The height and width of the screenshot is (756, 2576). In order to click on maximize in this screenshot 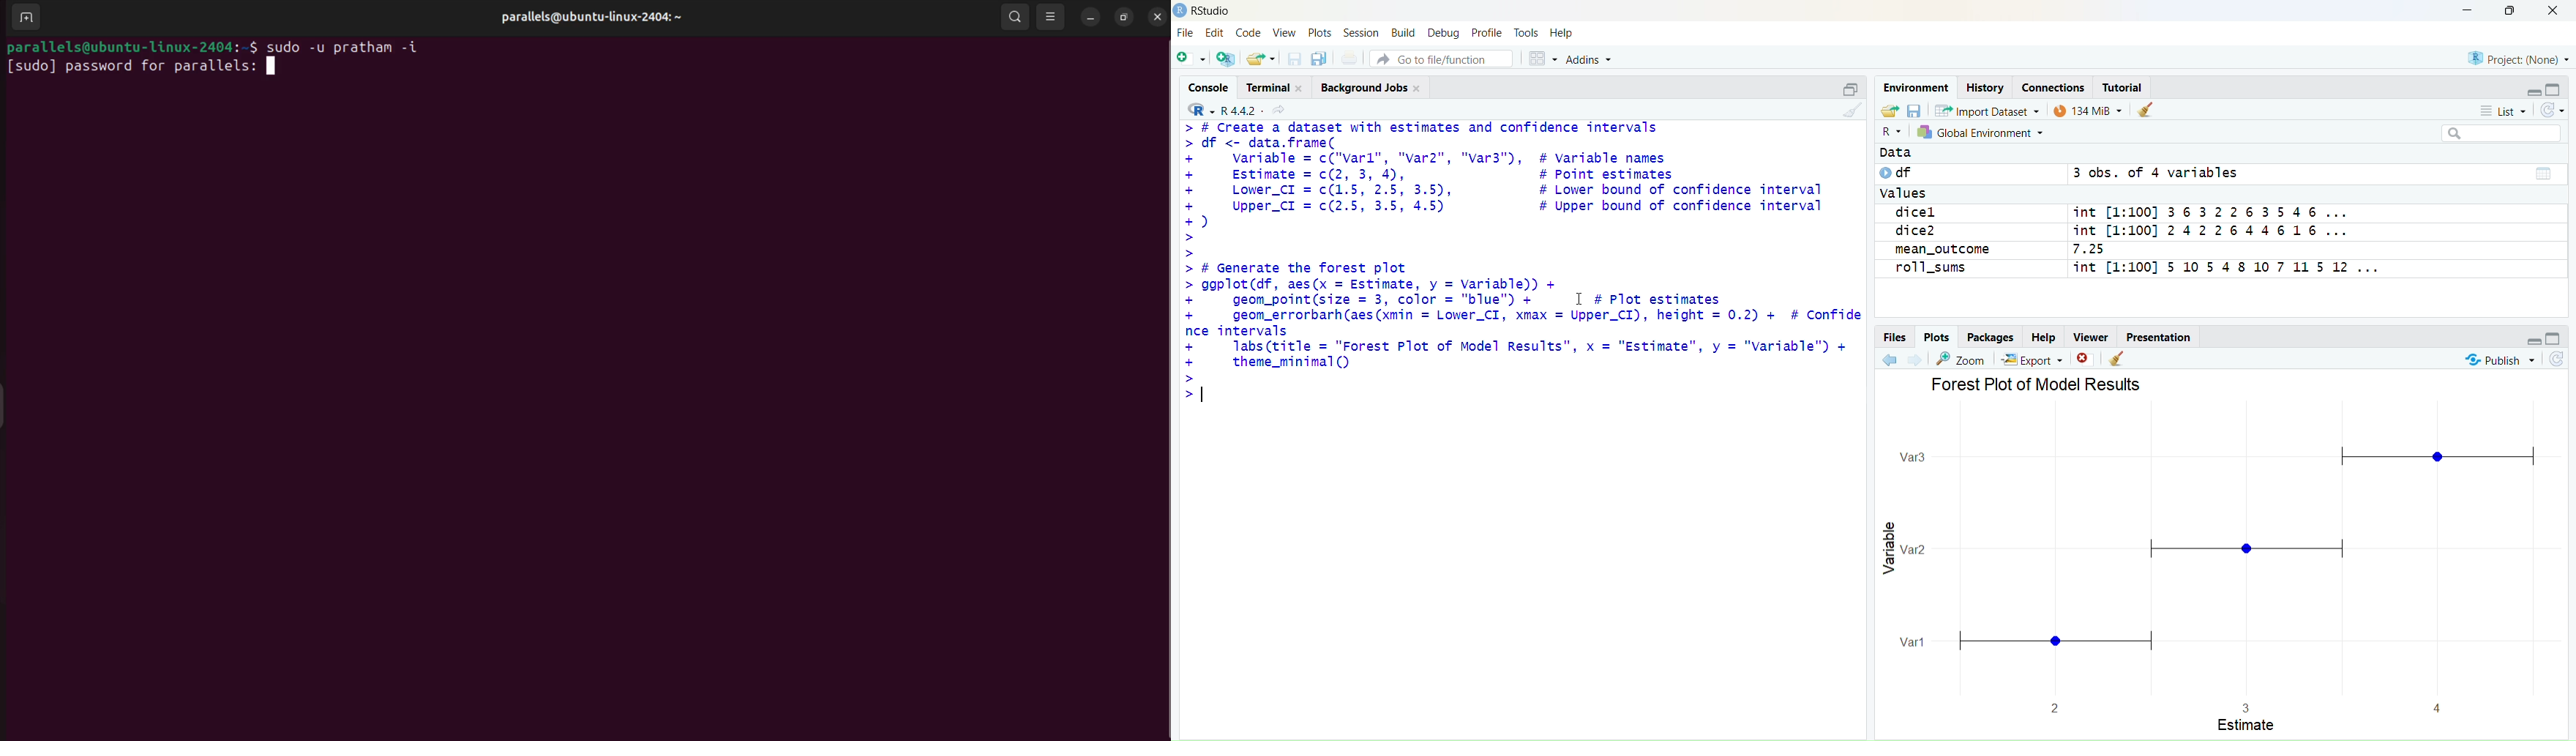, I will do `click(1850, 86)`.